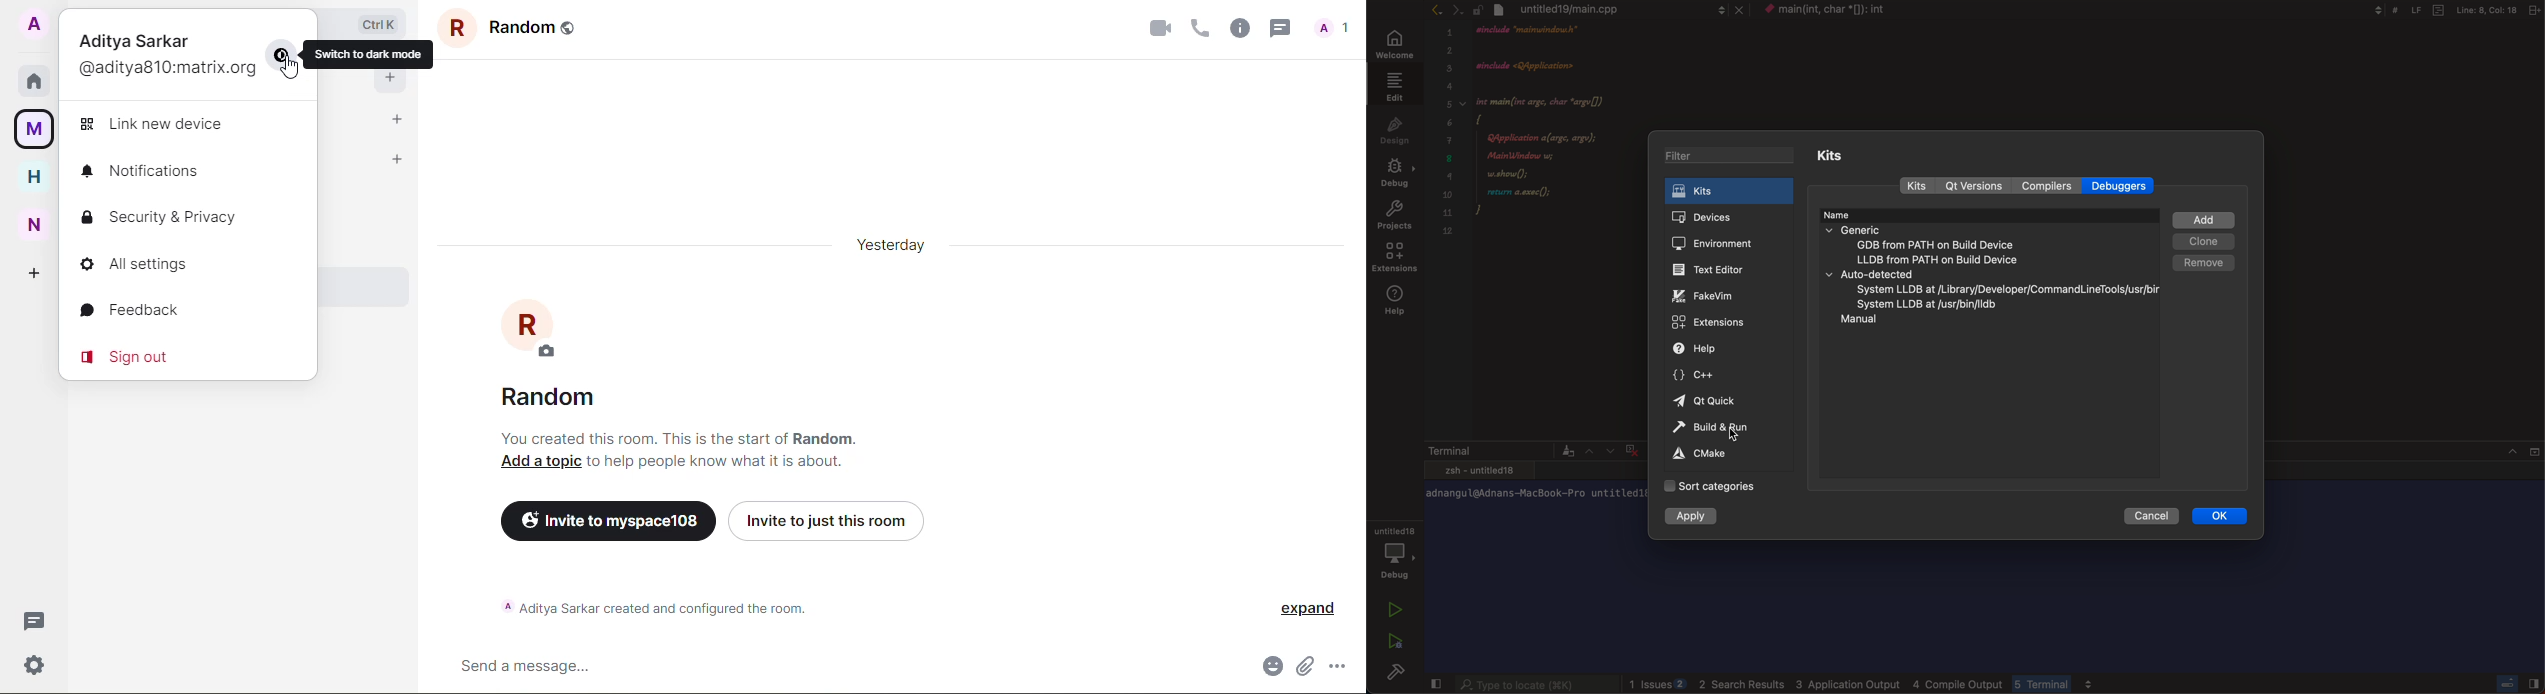 This screenshot has height=700, width=2548. What do you see at coordinates (165, 69) in the screenshot?
I see `id` at bounding box center [165, 69].